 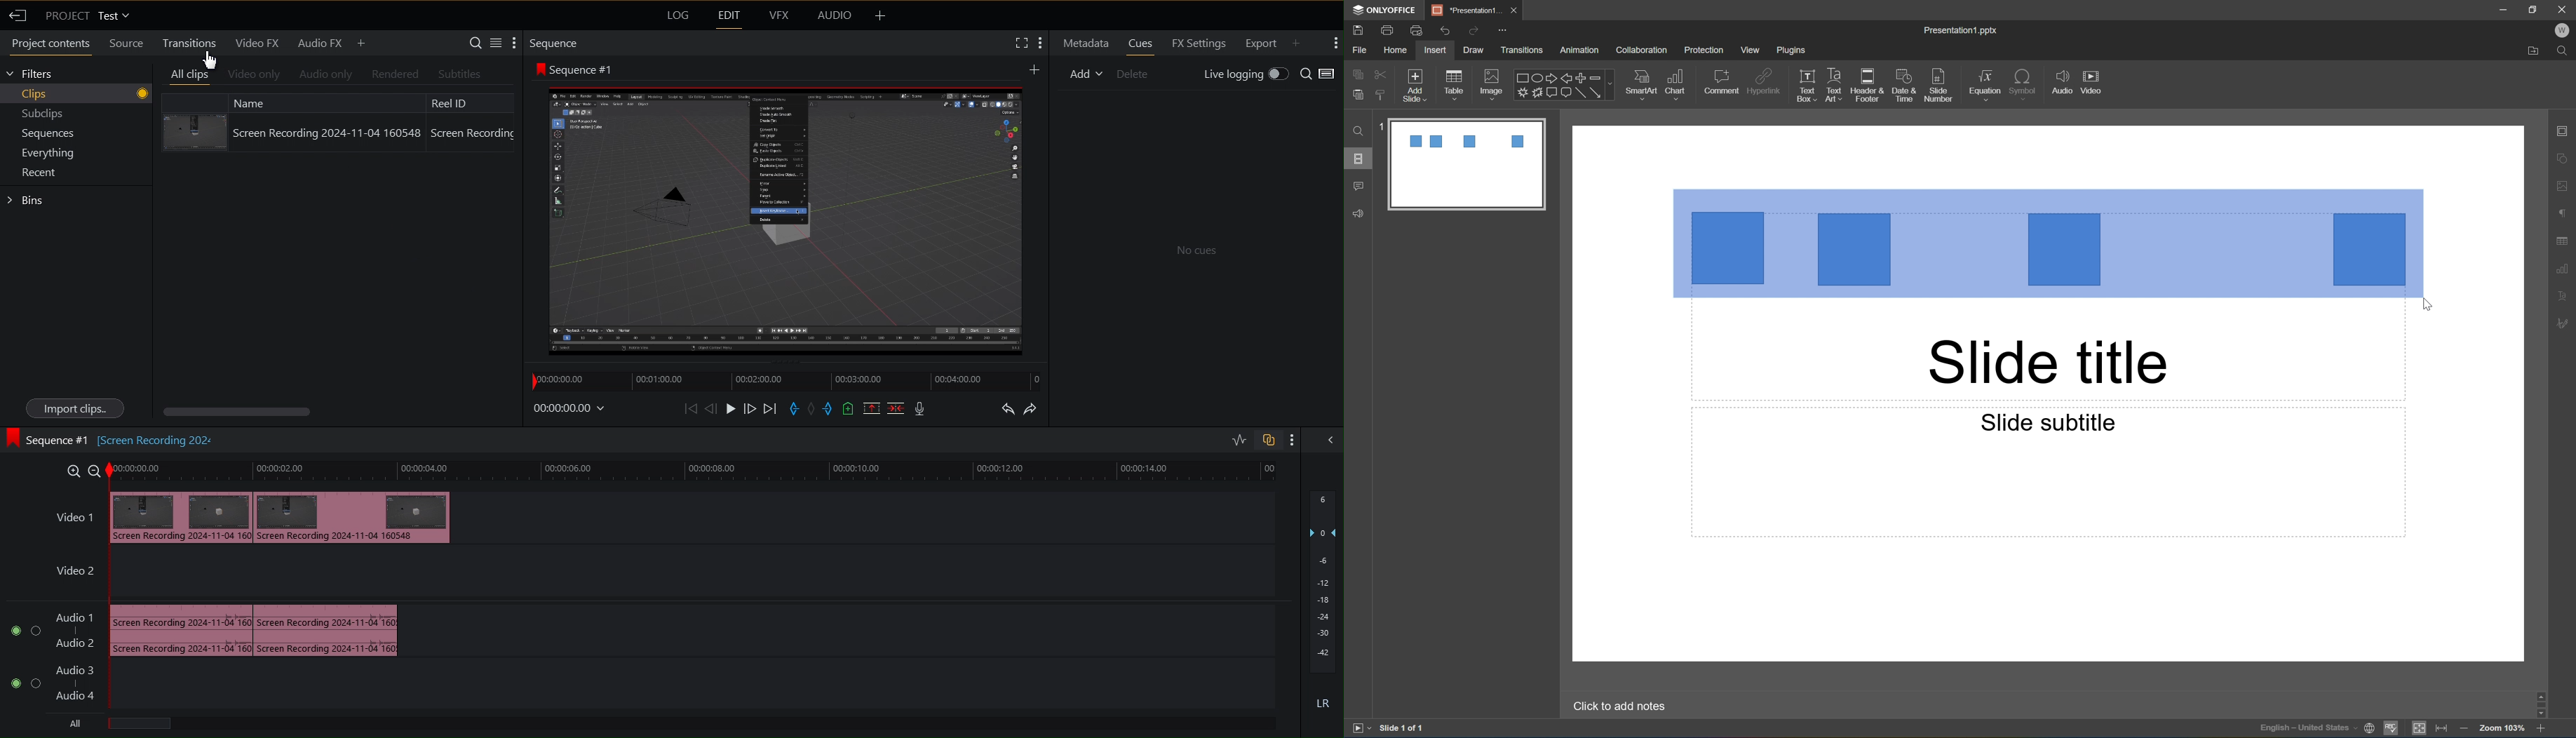 I want to click on close, so click(x=2564, y=9).